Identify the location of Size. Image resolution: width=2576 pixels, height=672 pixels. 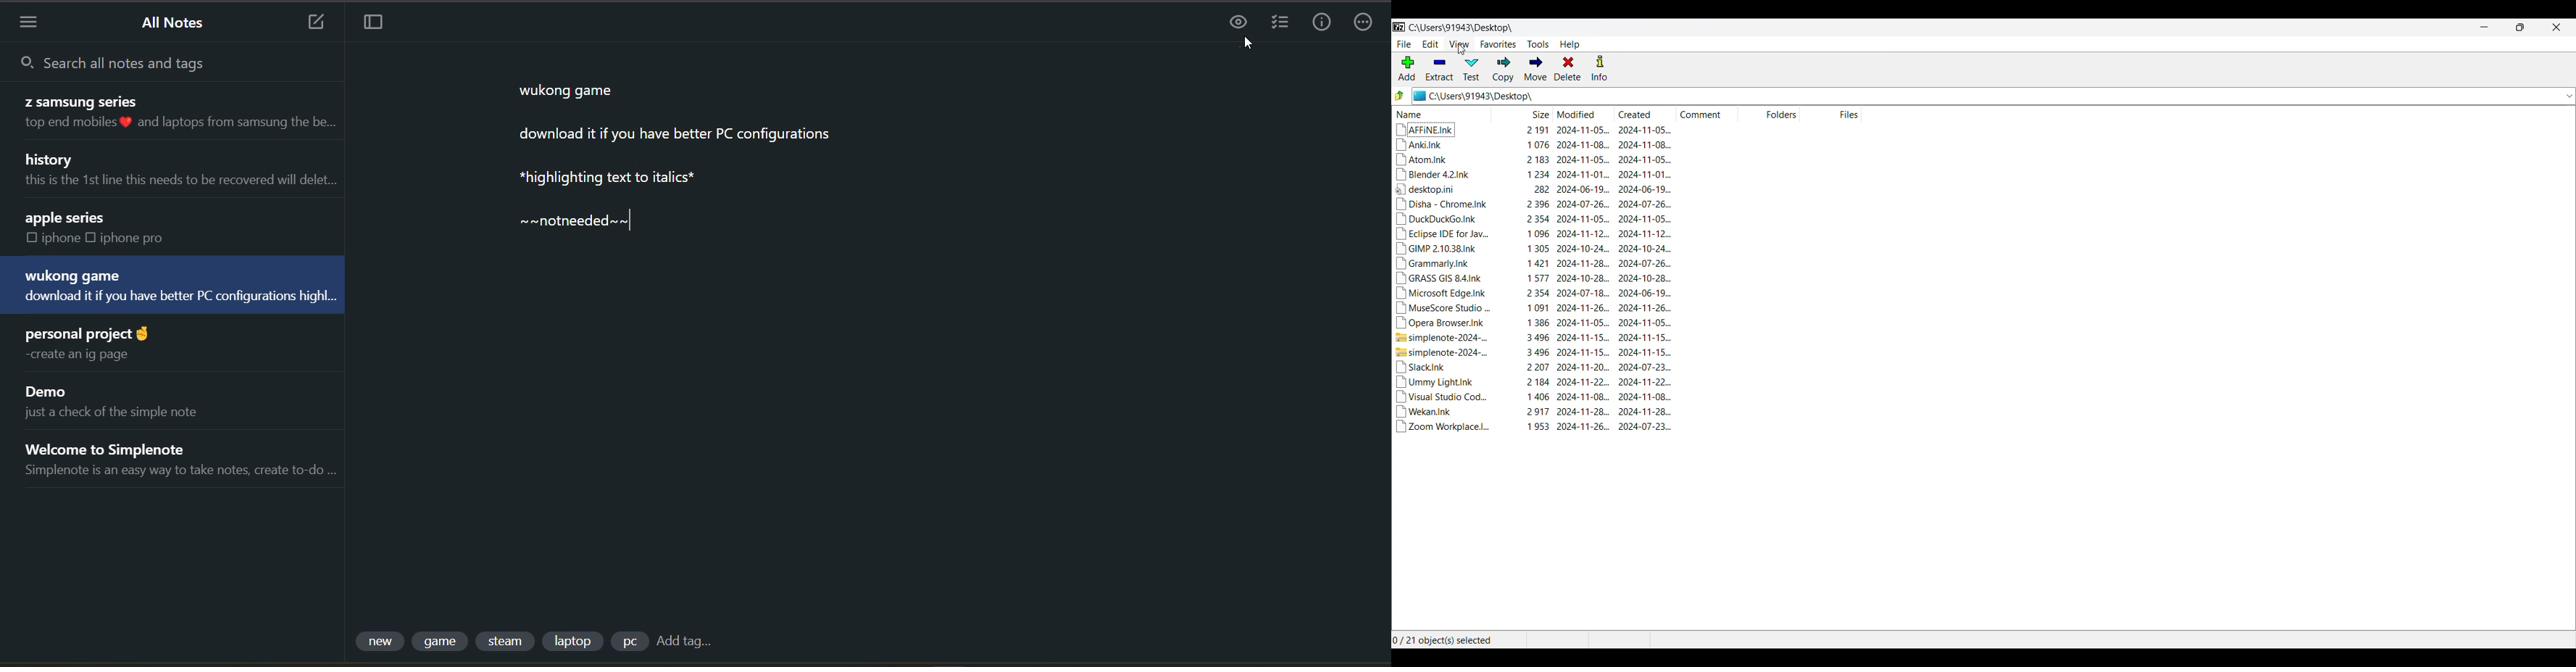
(1521, 114).